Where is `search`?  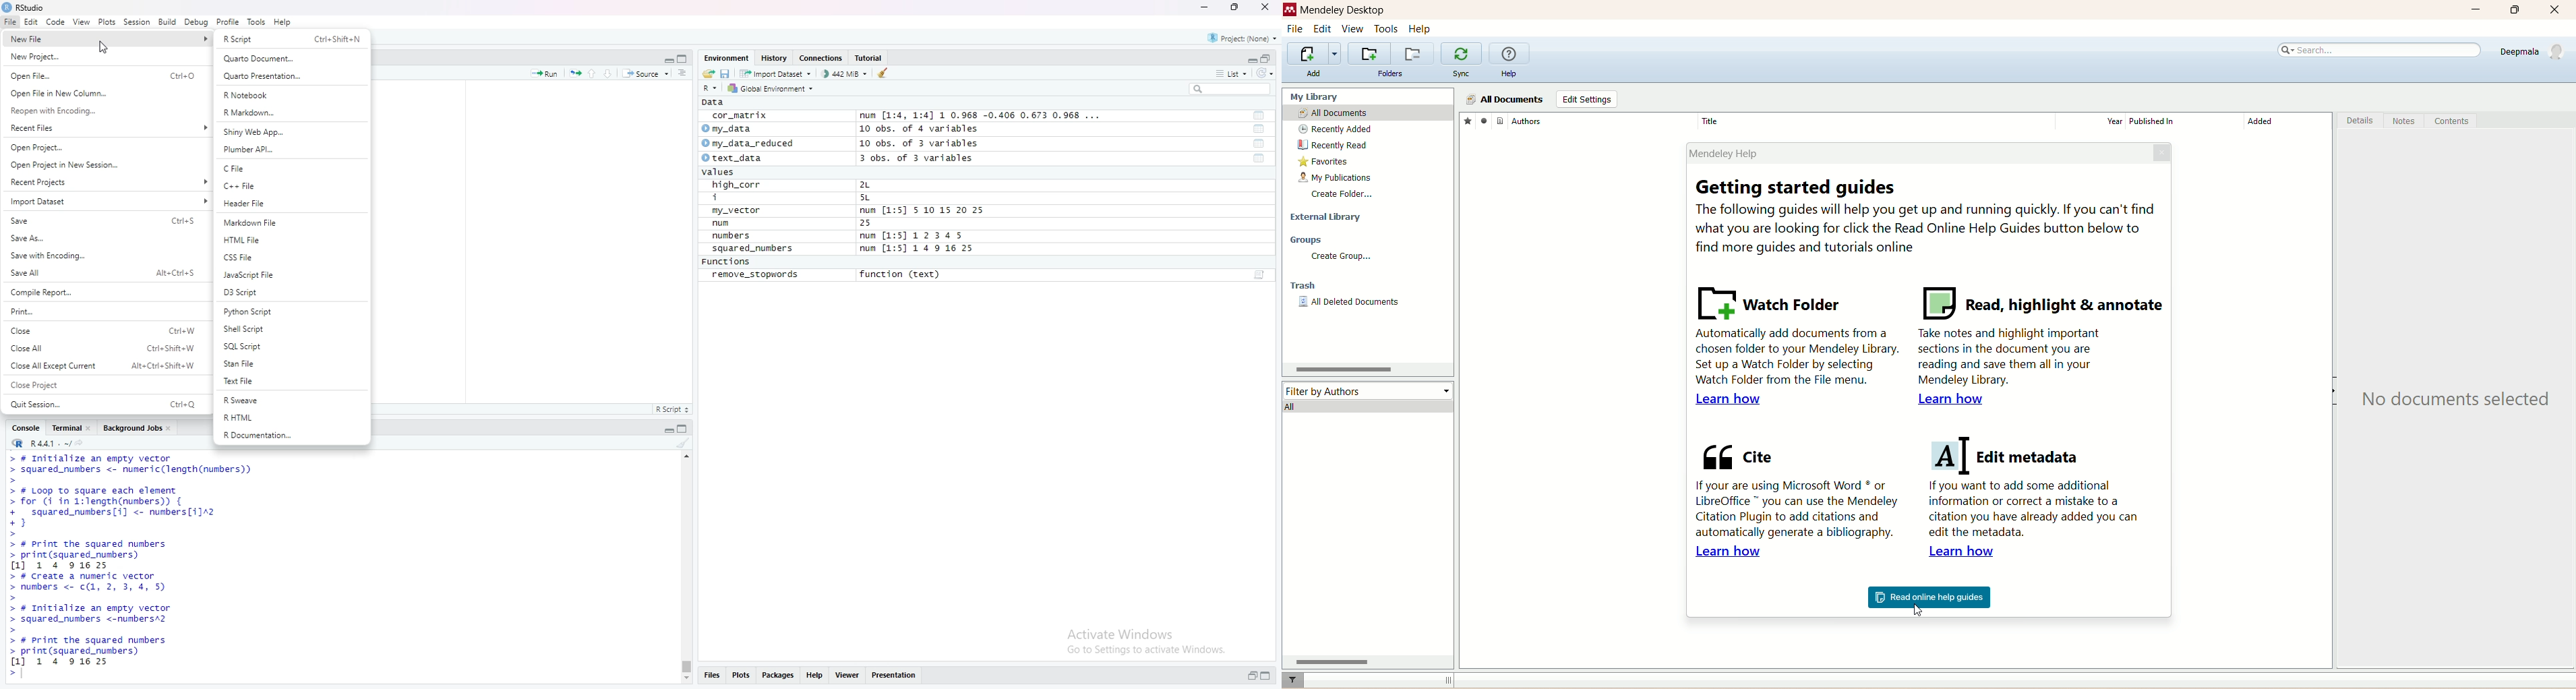
search is located at coordinates (1232, 89).